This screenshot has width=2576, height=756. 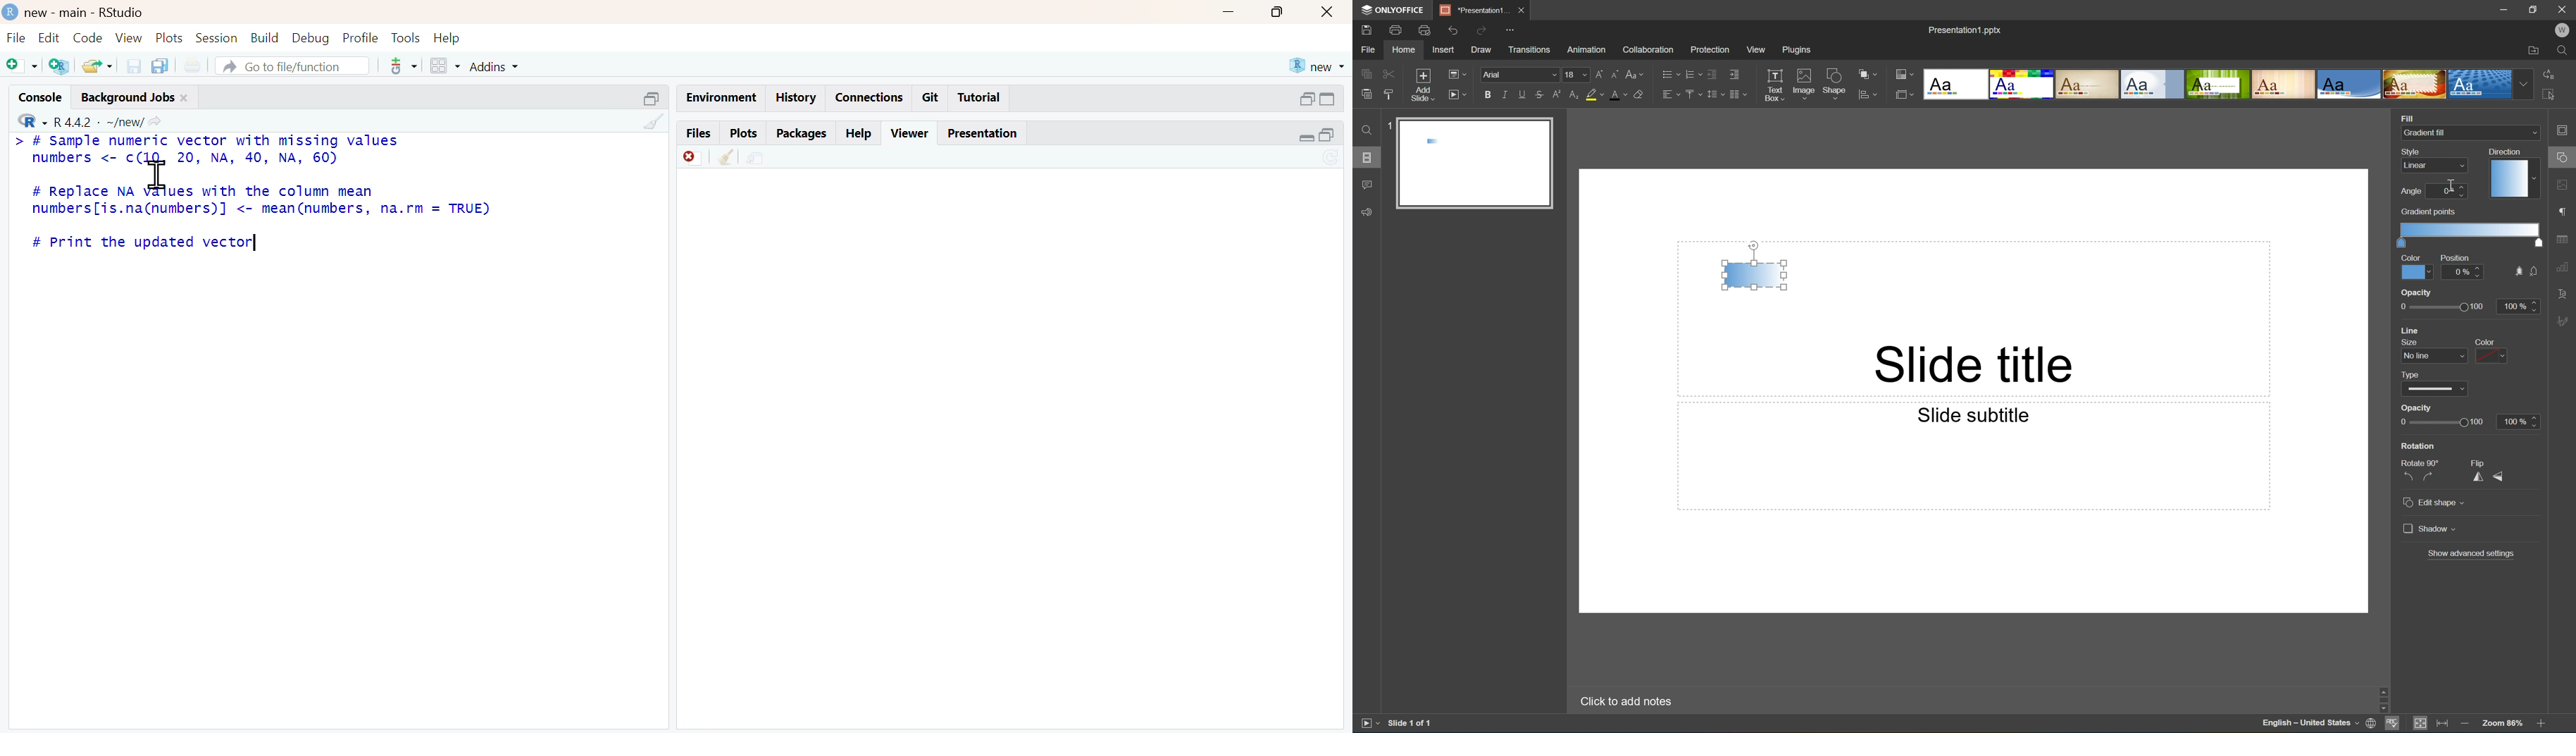 What do you see at coordinates (494, 67) in the screenshot?
I see `addins` at bounding box center [494, 67].